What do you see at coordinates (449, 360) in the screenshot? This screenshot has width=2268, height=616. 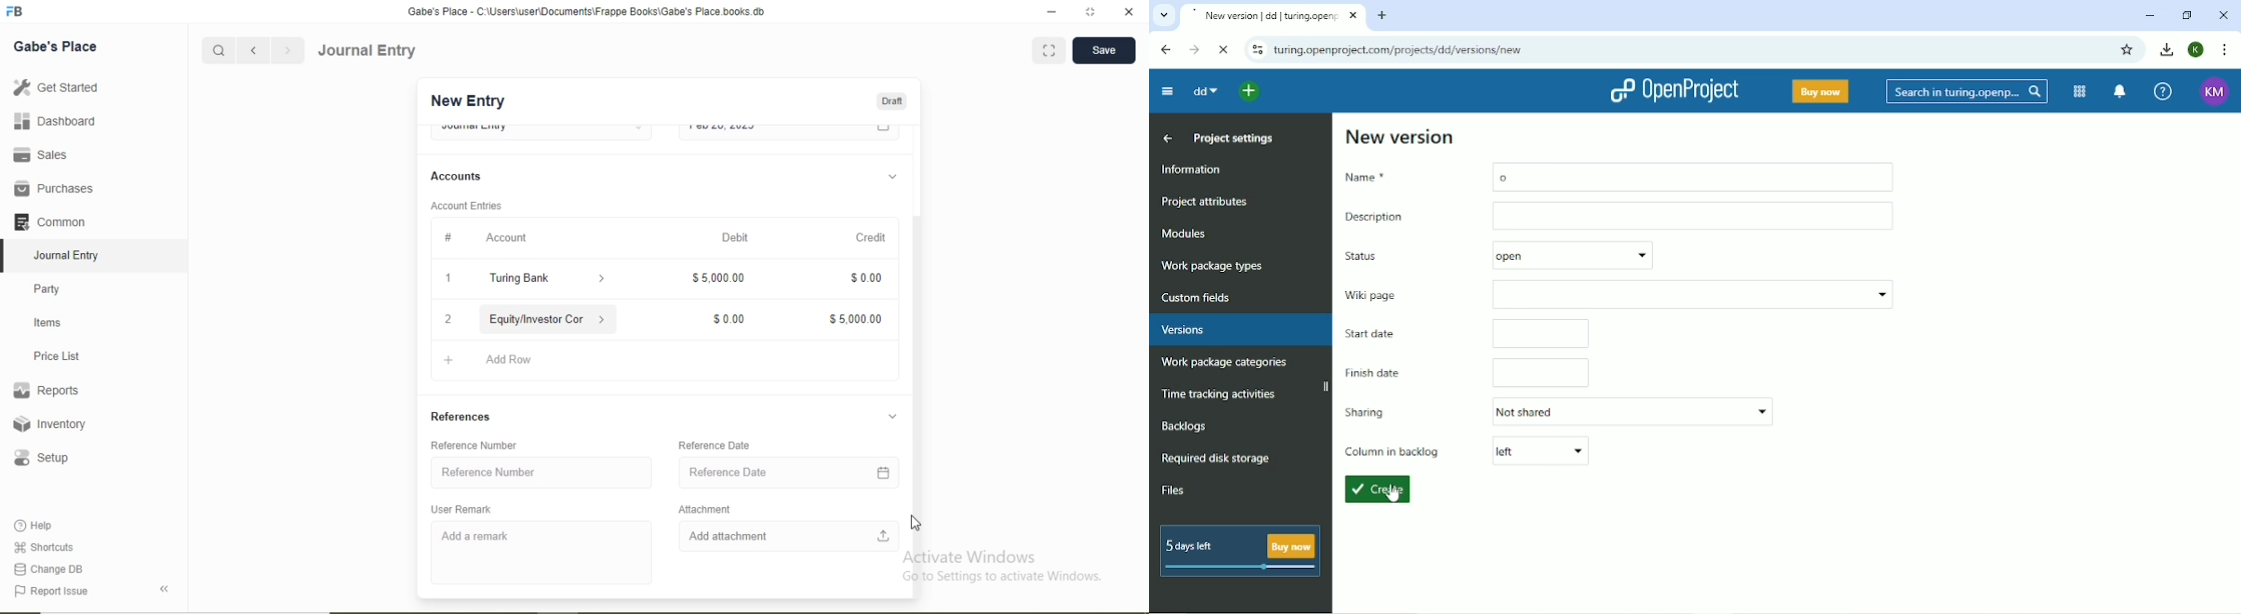 I see `Add` at bounding box center [449, 360].